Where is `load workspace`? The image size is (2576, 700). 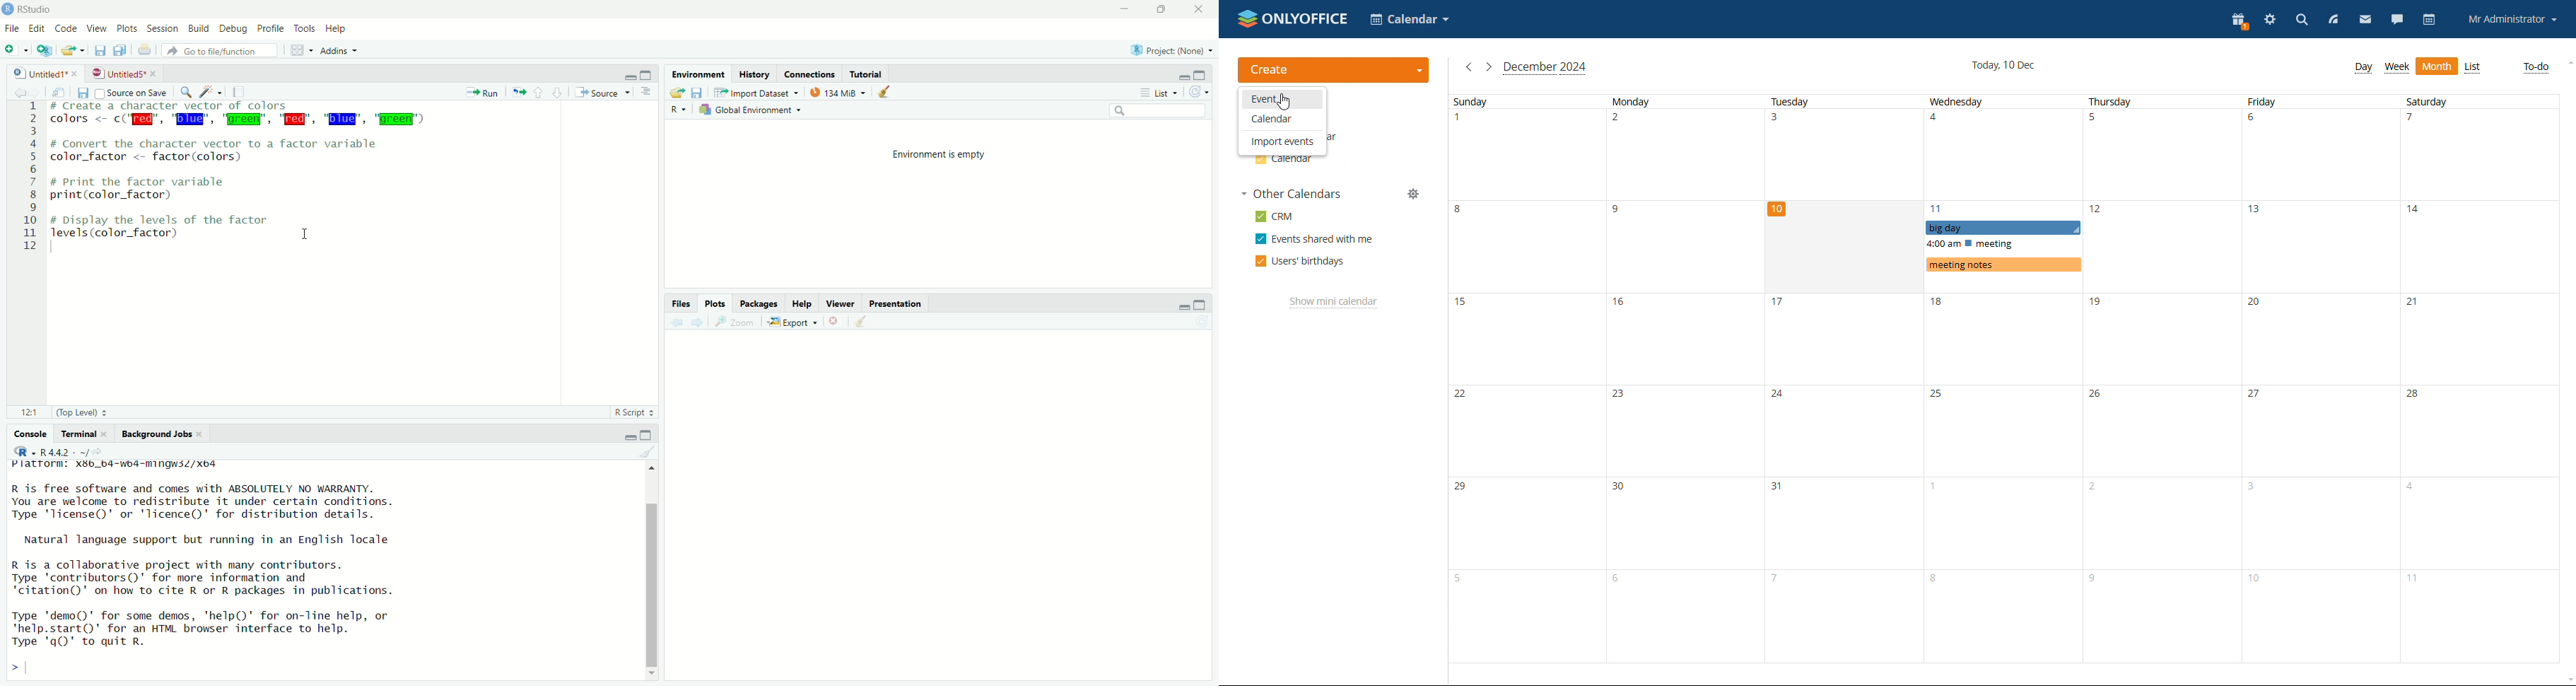
load workspace is located at coordinates (675, 92).